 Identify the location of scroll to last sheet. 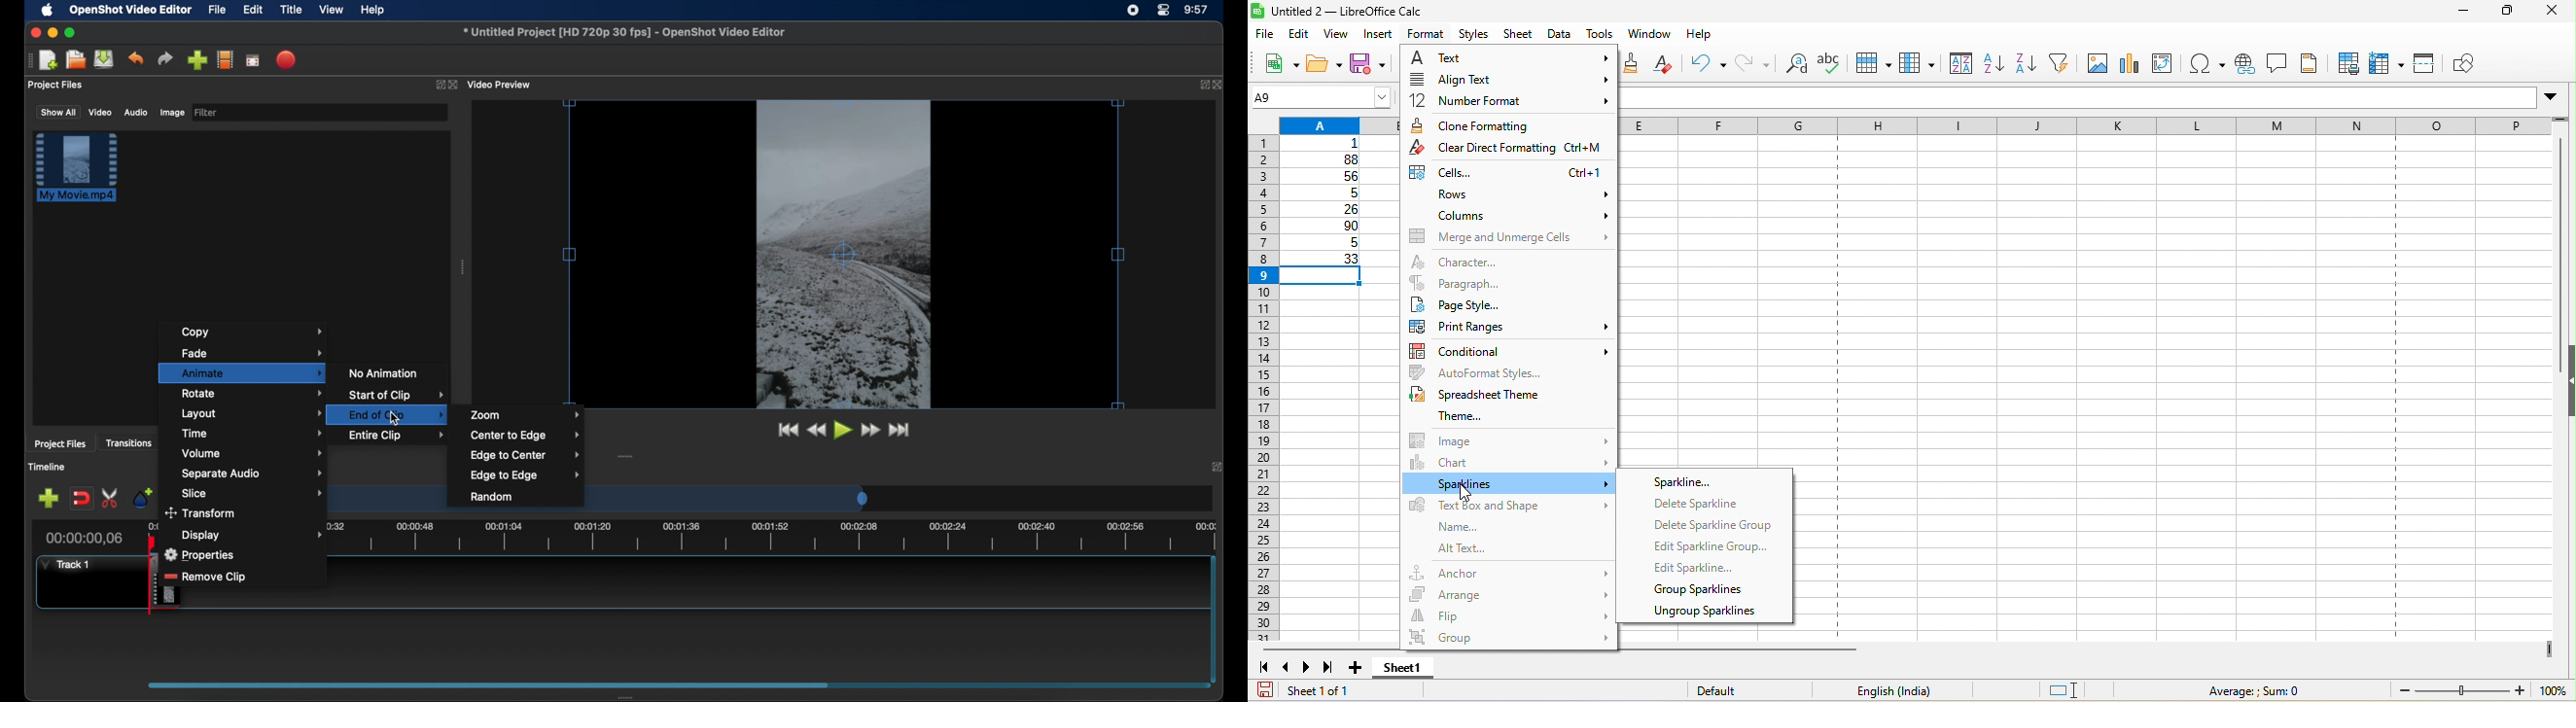
(1333, 670).